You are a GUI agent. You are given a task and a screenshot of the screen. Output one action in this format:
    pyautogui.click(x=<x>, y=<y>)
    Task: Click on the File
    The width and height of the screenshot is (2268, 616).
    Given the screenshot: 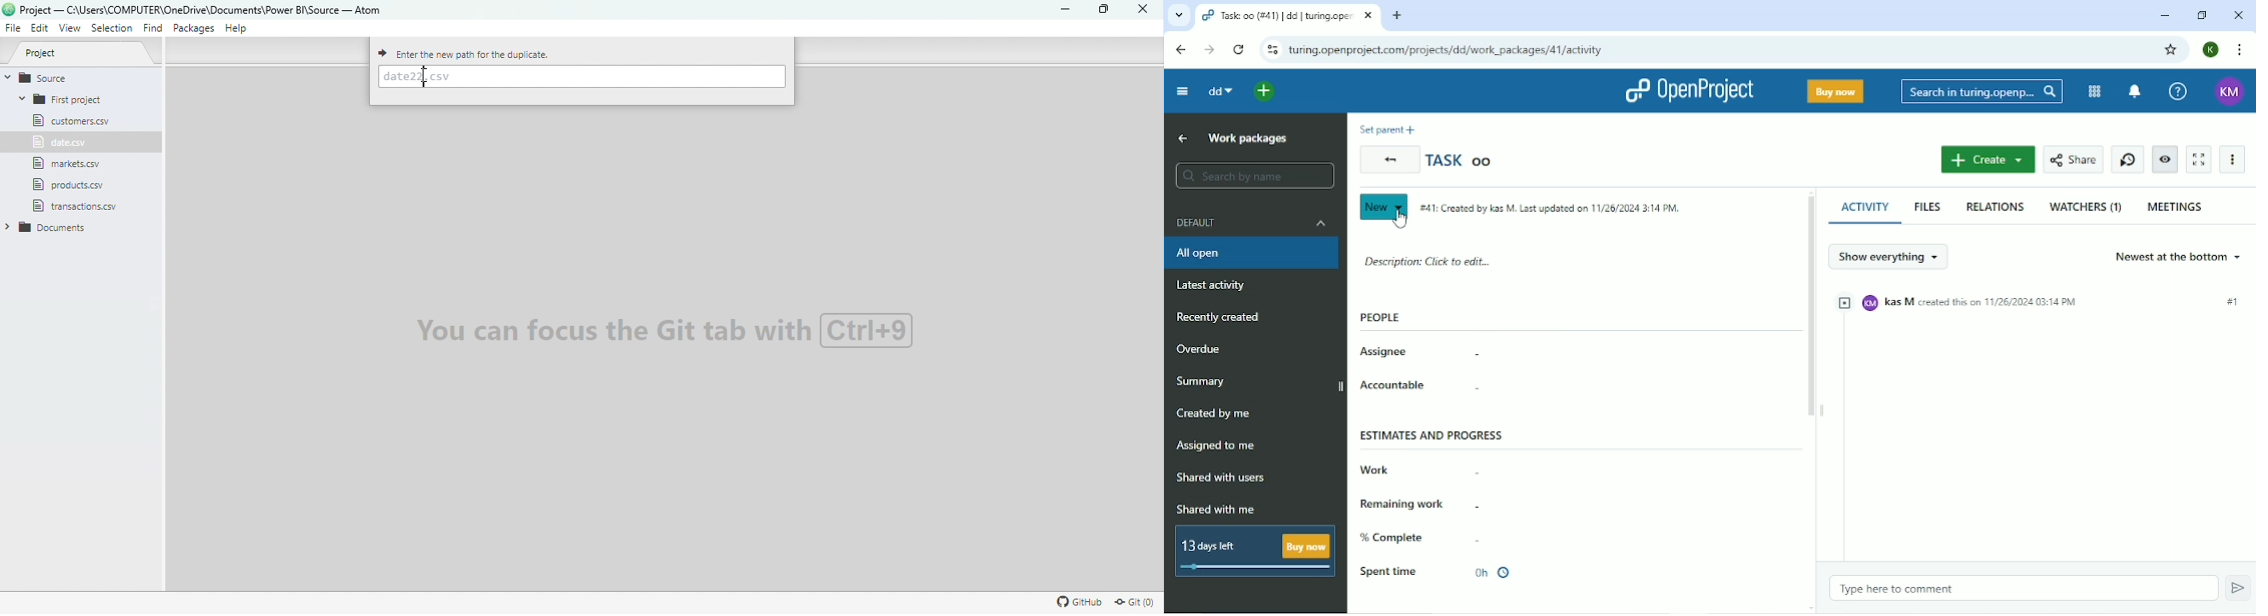 What is the action you would take?
    pyautogui.click(x=70, y=120)
    